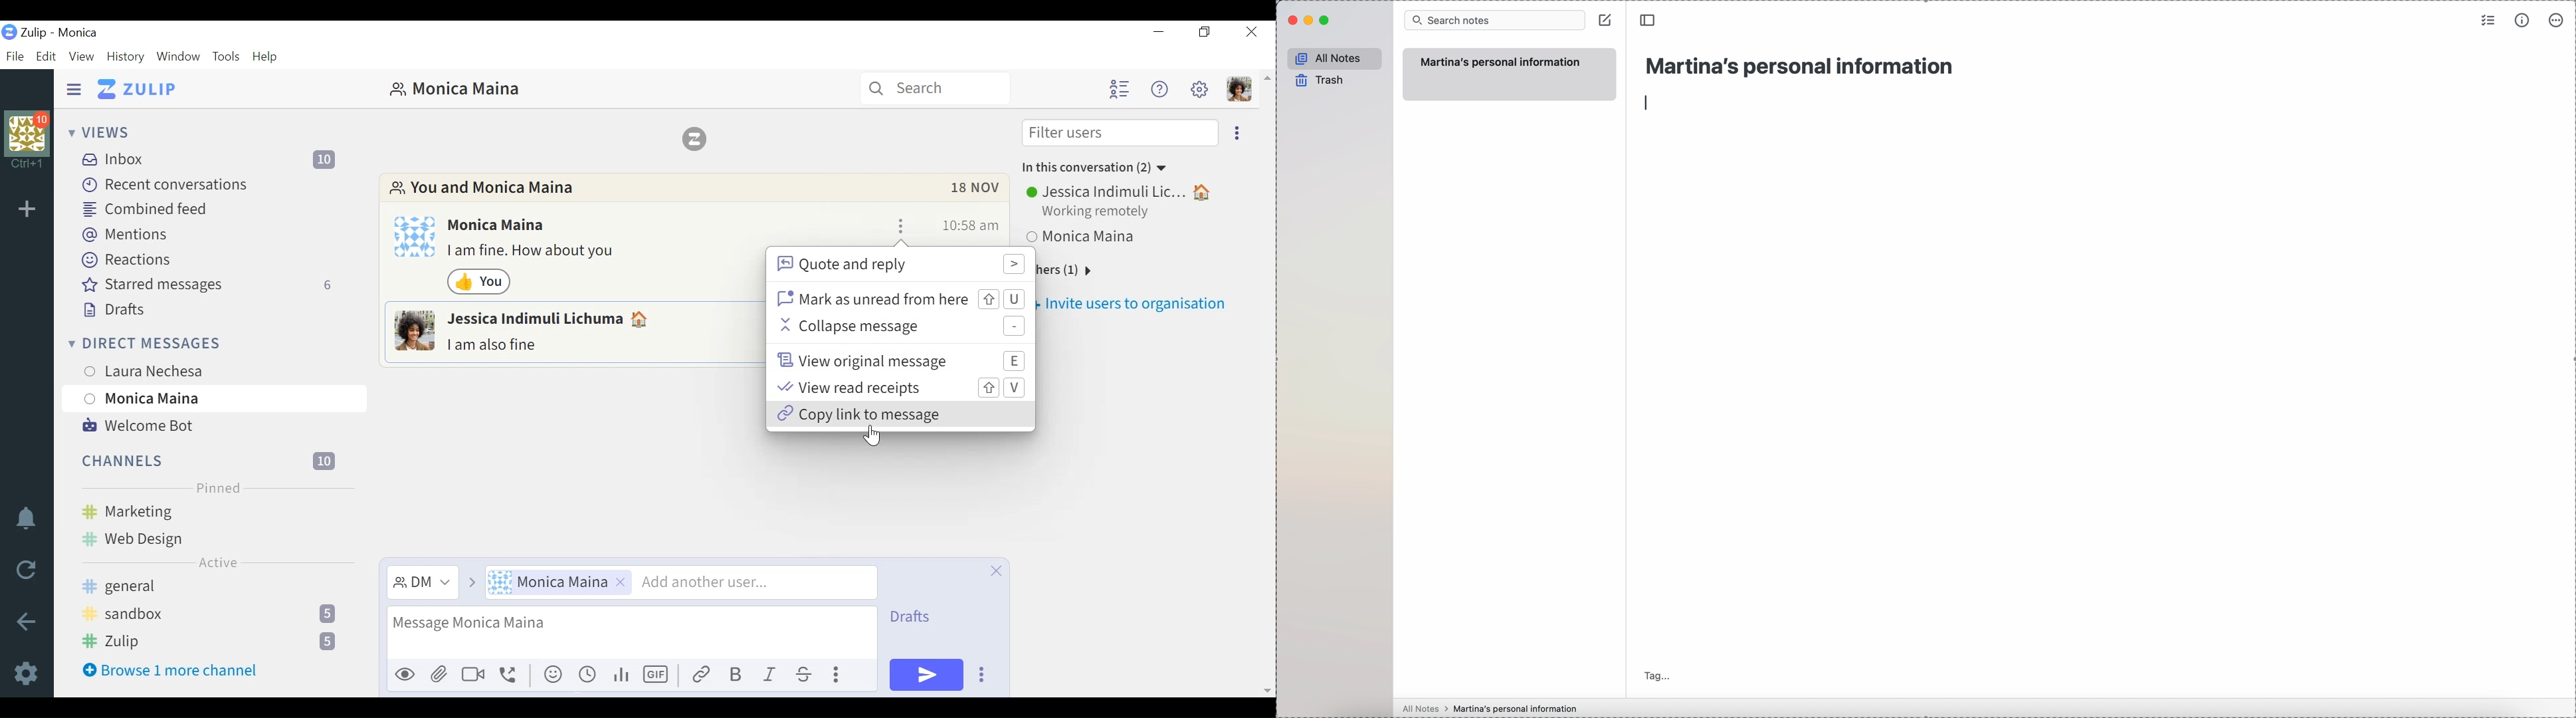  I want to click on Ellipsis, so click(840, 677).